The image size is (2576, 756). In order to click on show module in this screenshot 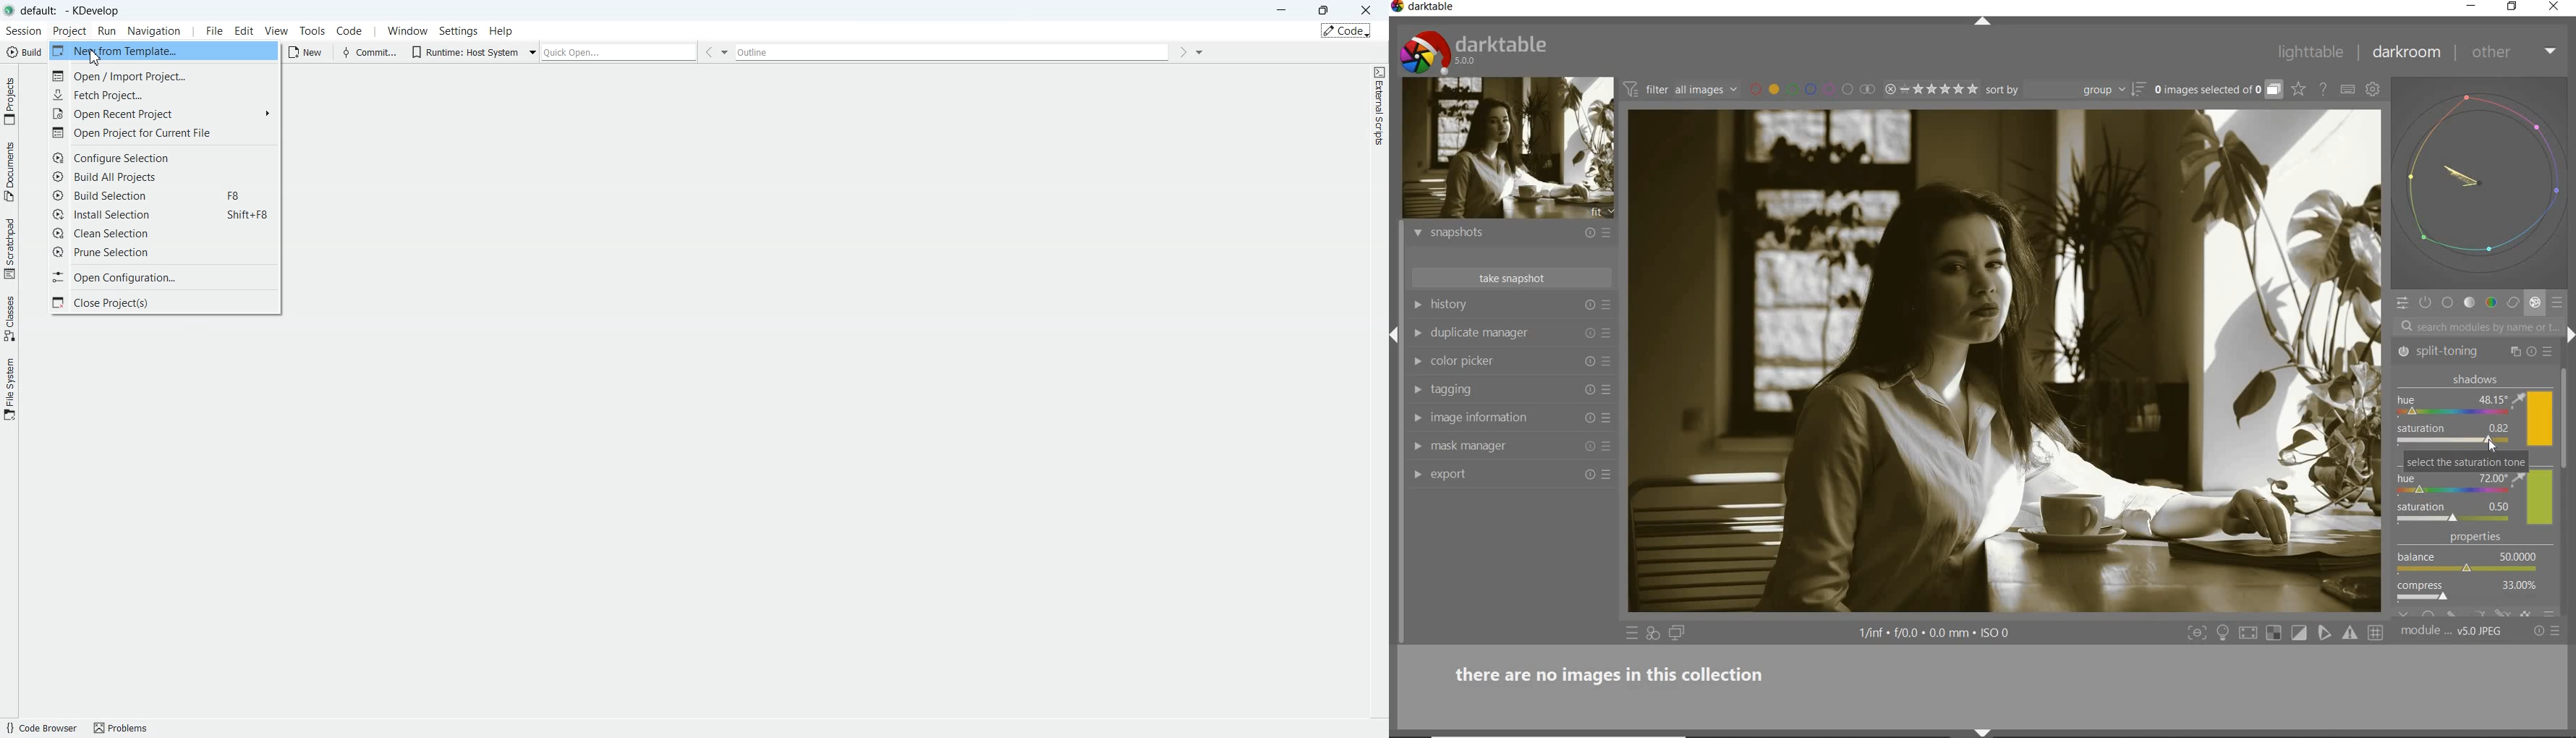, I will do `click(1417, 476)`.